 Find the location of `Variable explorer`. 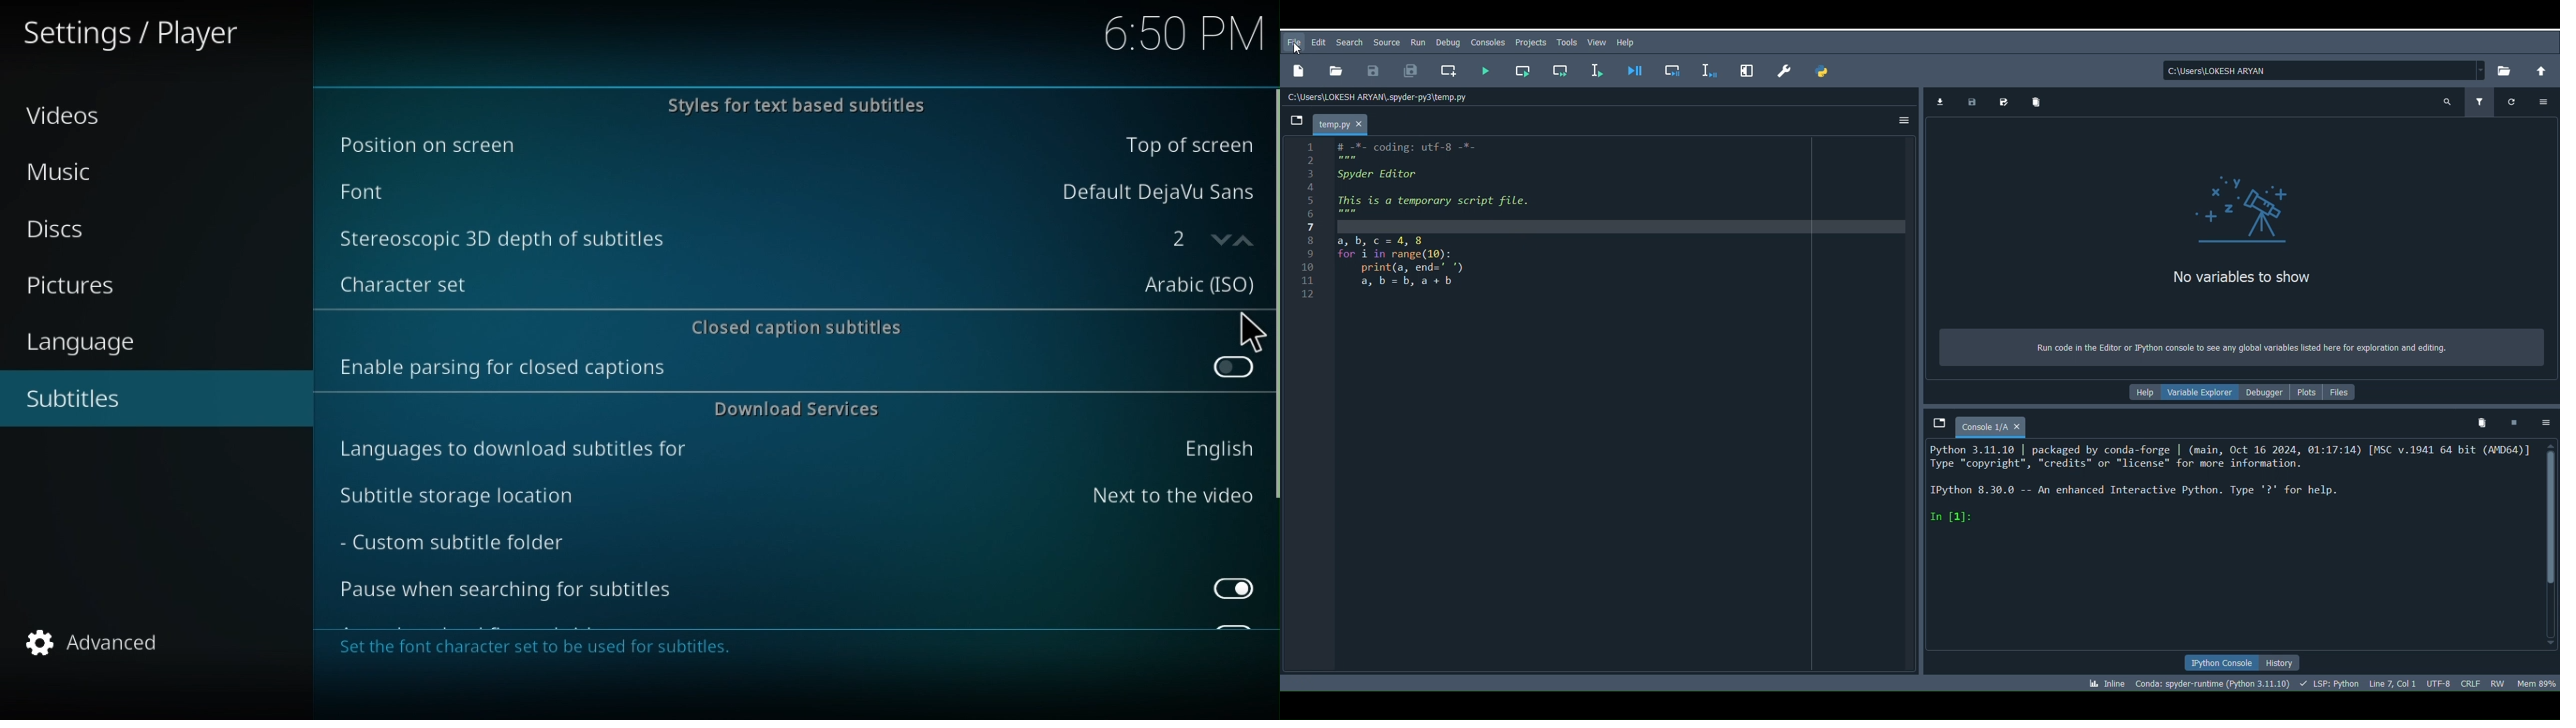

Variable explorer is located at coordinates (2195, 391).